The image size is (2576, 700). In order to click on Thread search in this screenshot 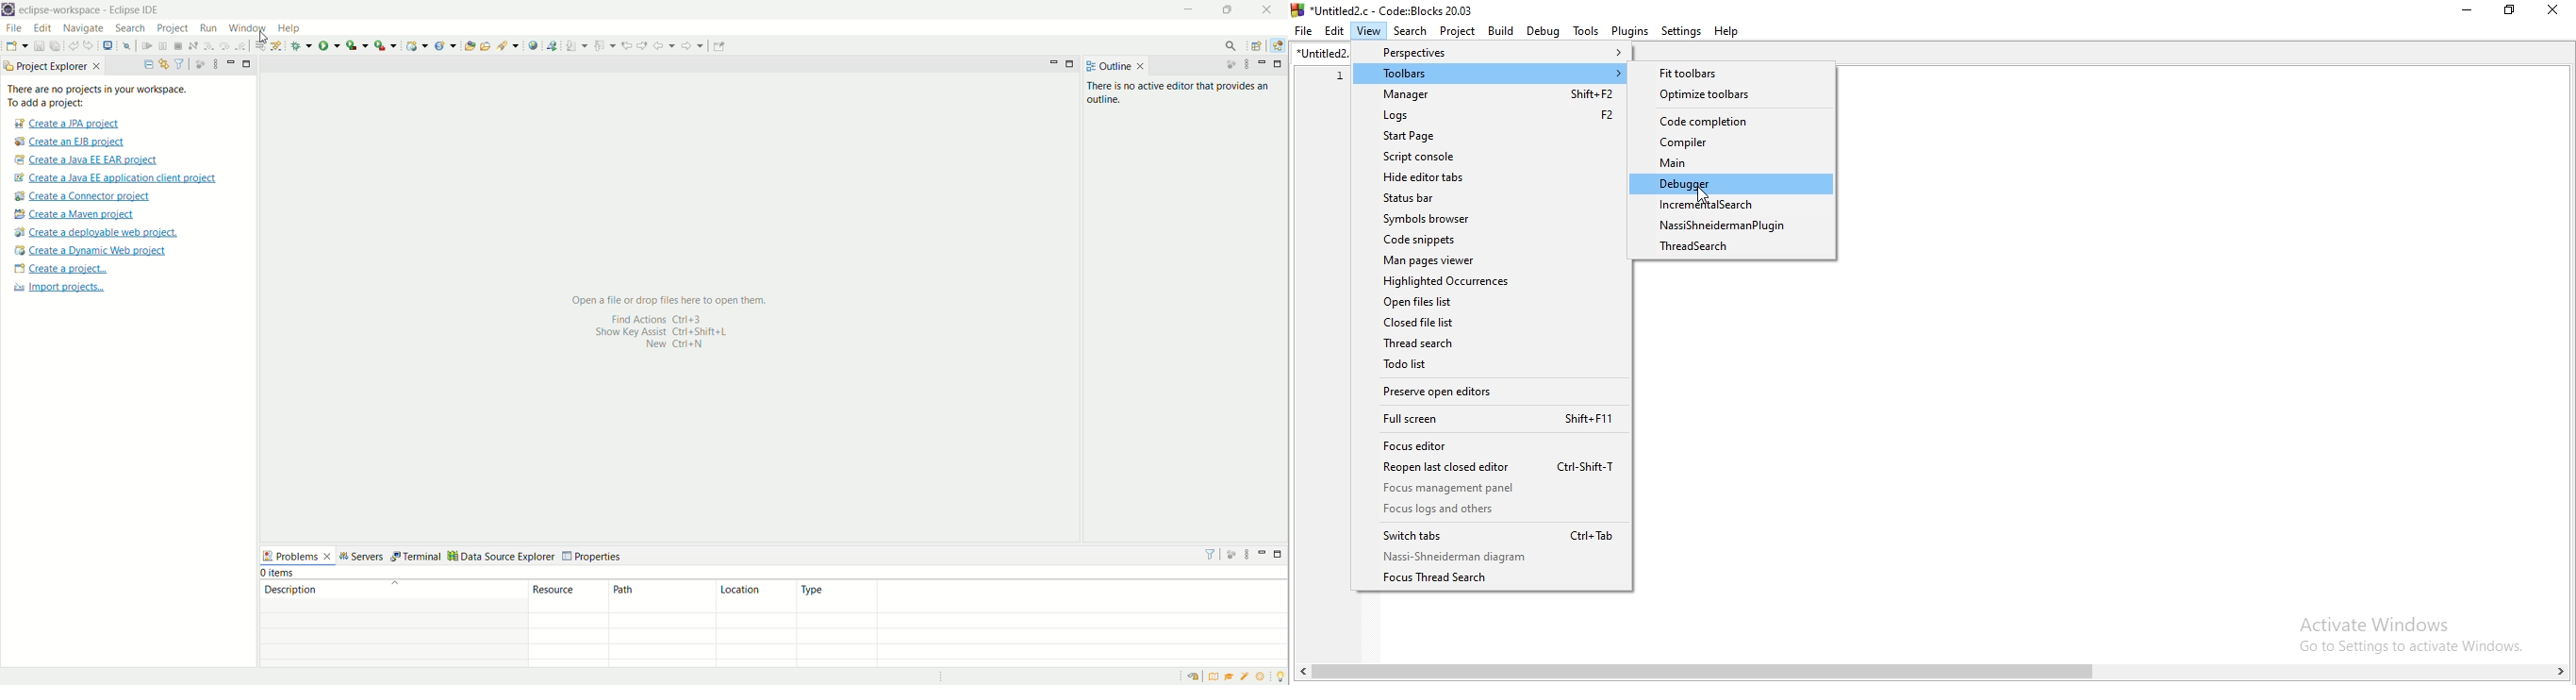, I will do `click(1491, 344)`.